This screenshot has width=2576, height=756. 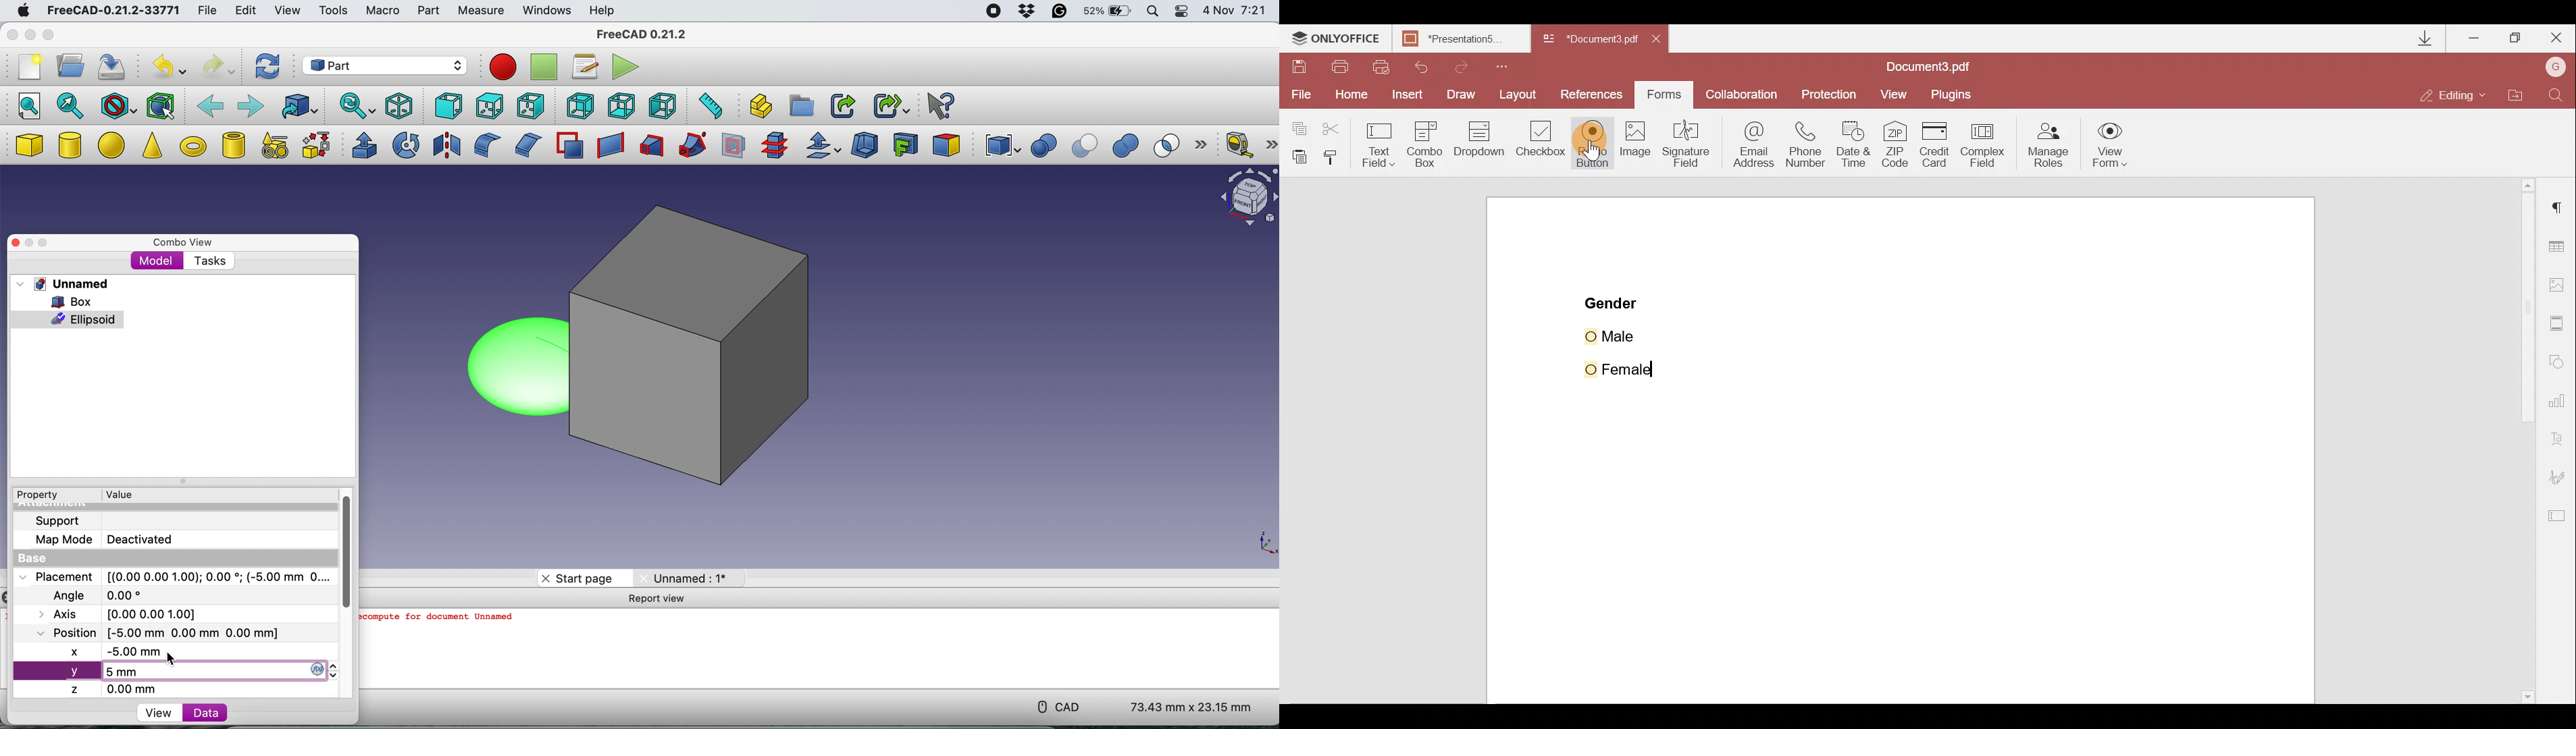 What do you see at coordinates (384, 65) in the screenshot?
I see `workbench` at bounding box center [384, 65].